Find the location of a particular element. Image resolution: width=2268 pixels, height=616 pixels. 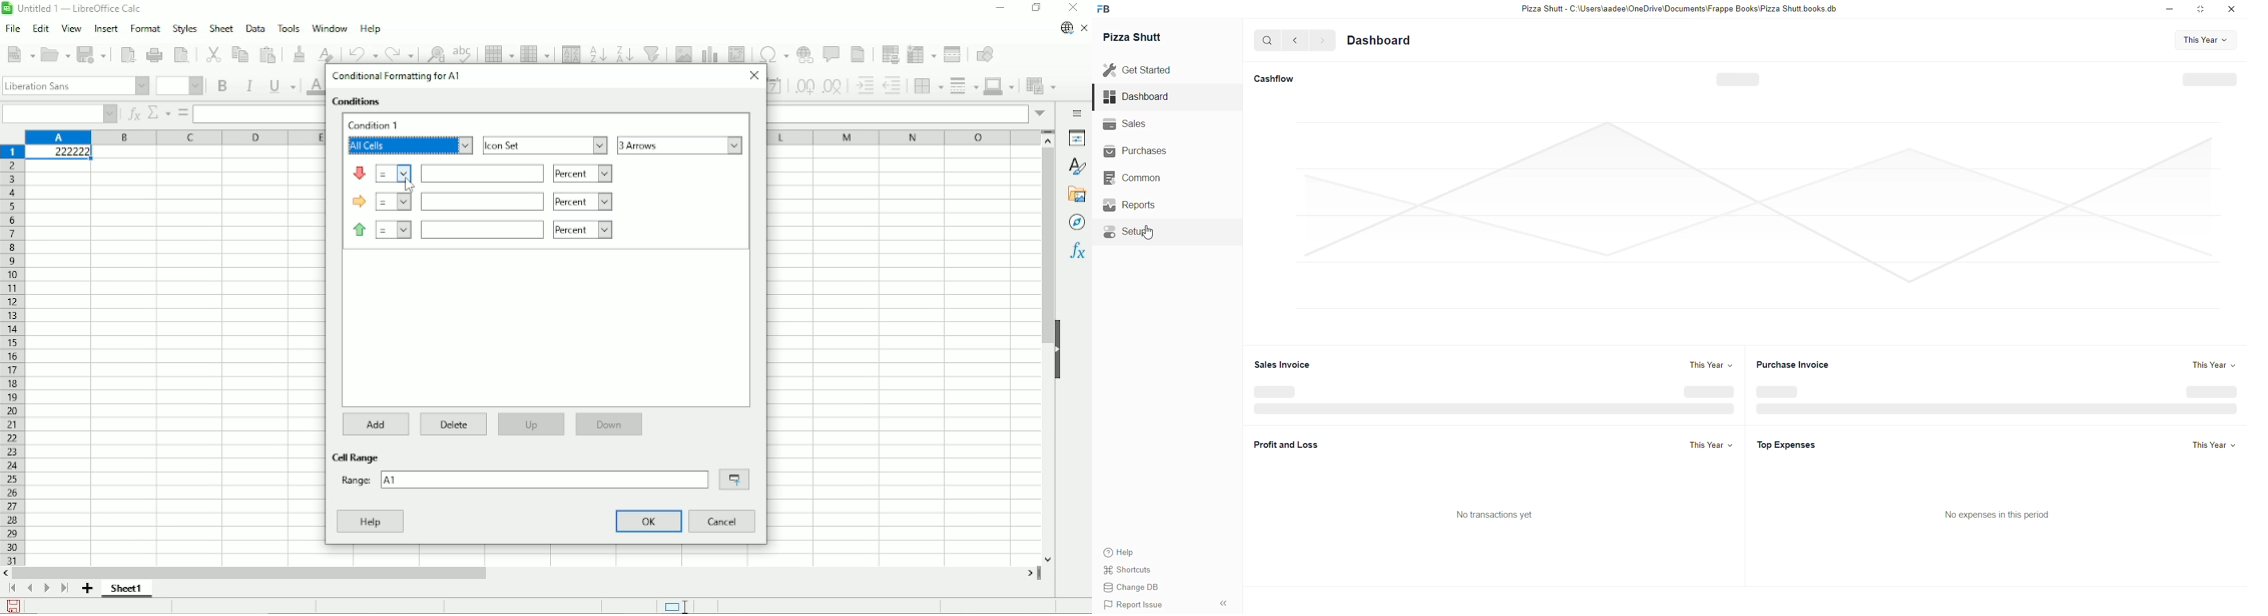

Row headings is located at coordinates (12, 355).